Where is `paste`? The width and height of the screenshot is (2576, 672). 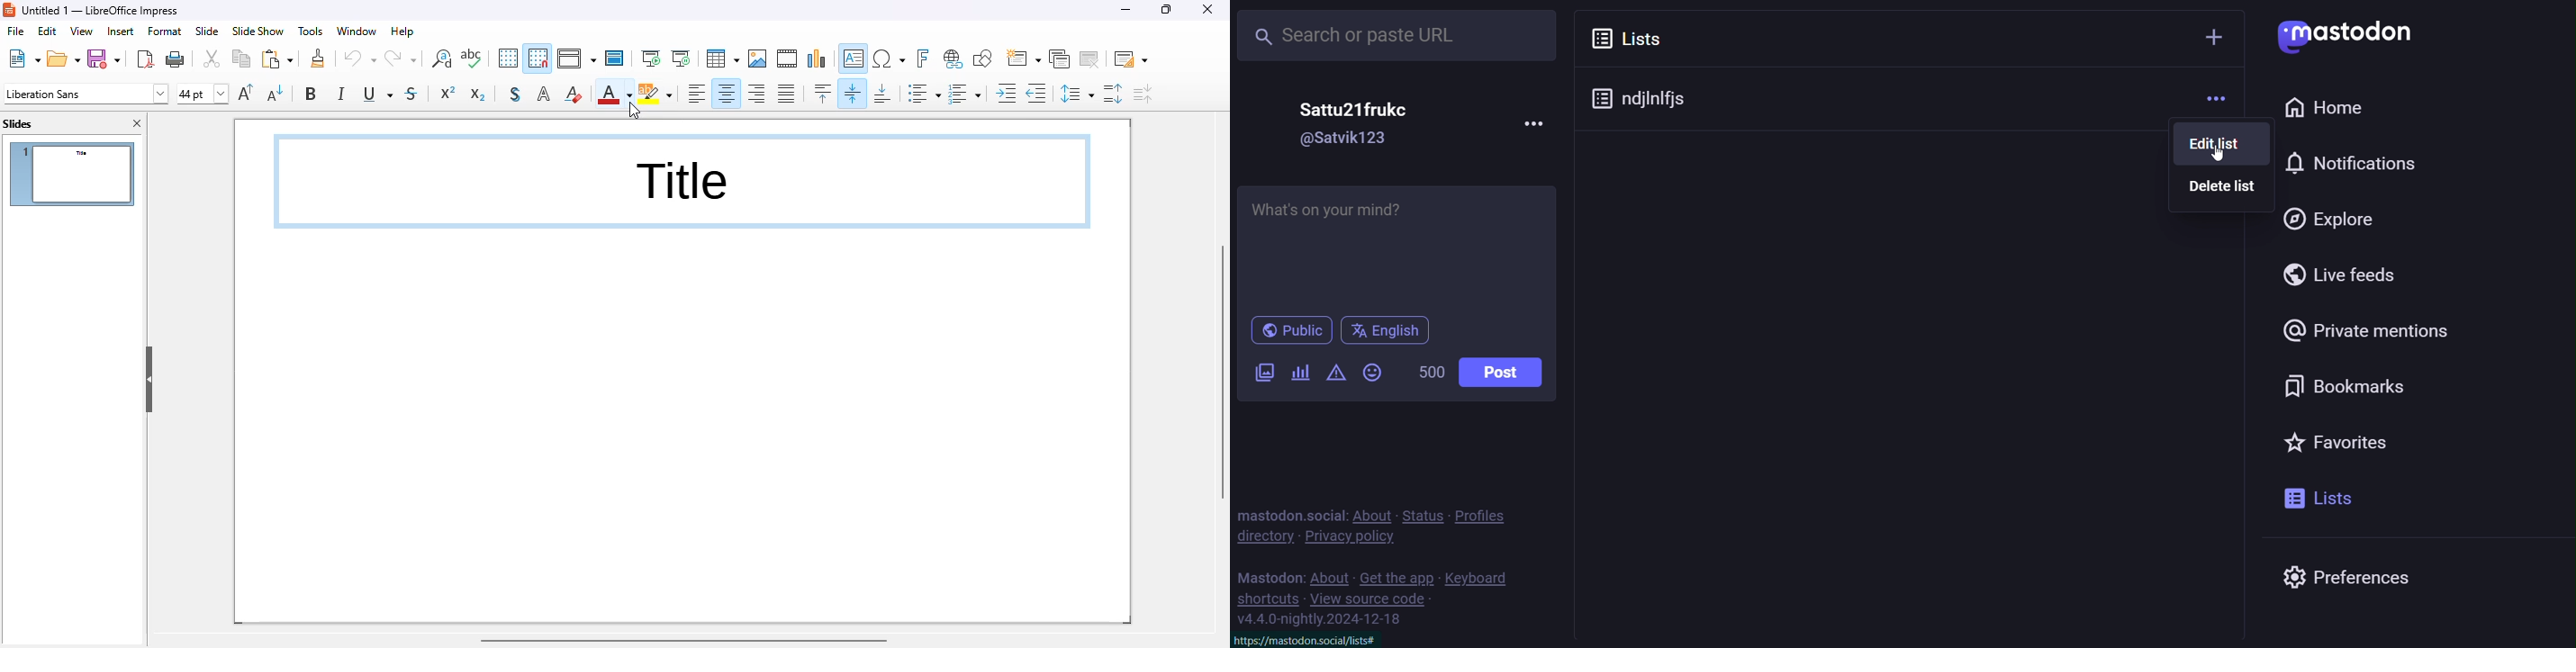
paste is located at coordinates (277, 58).